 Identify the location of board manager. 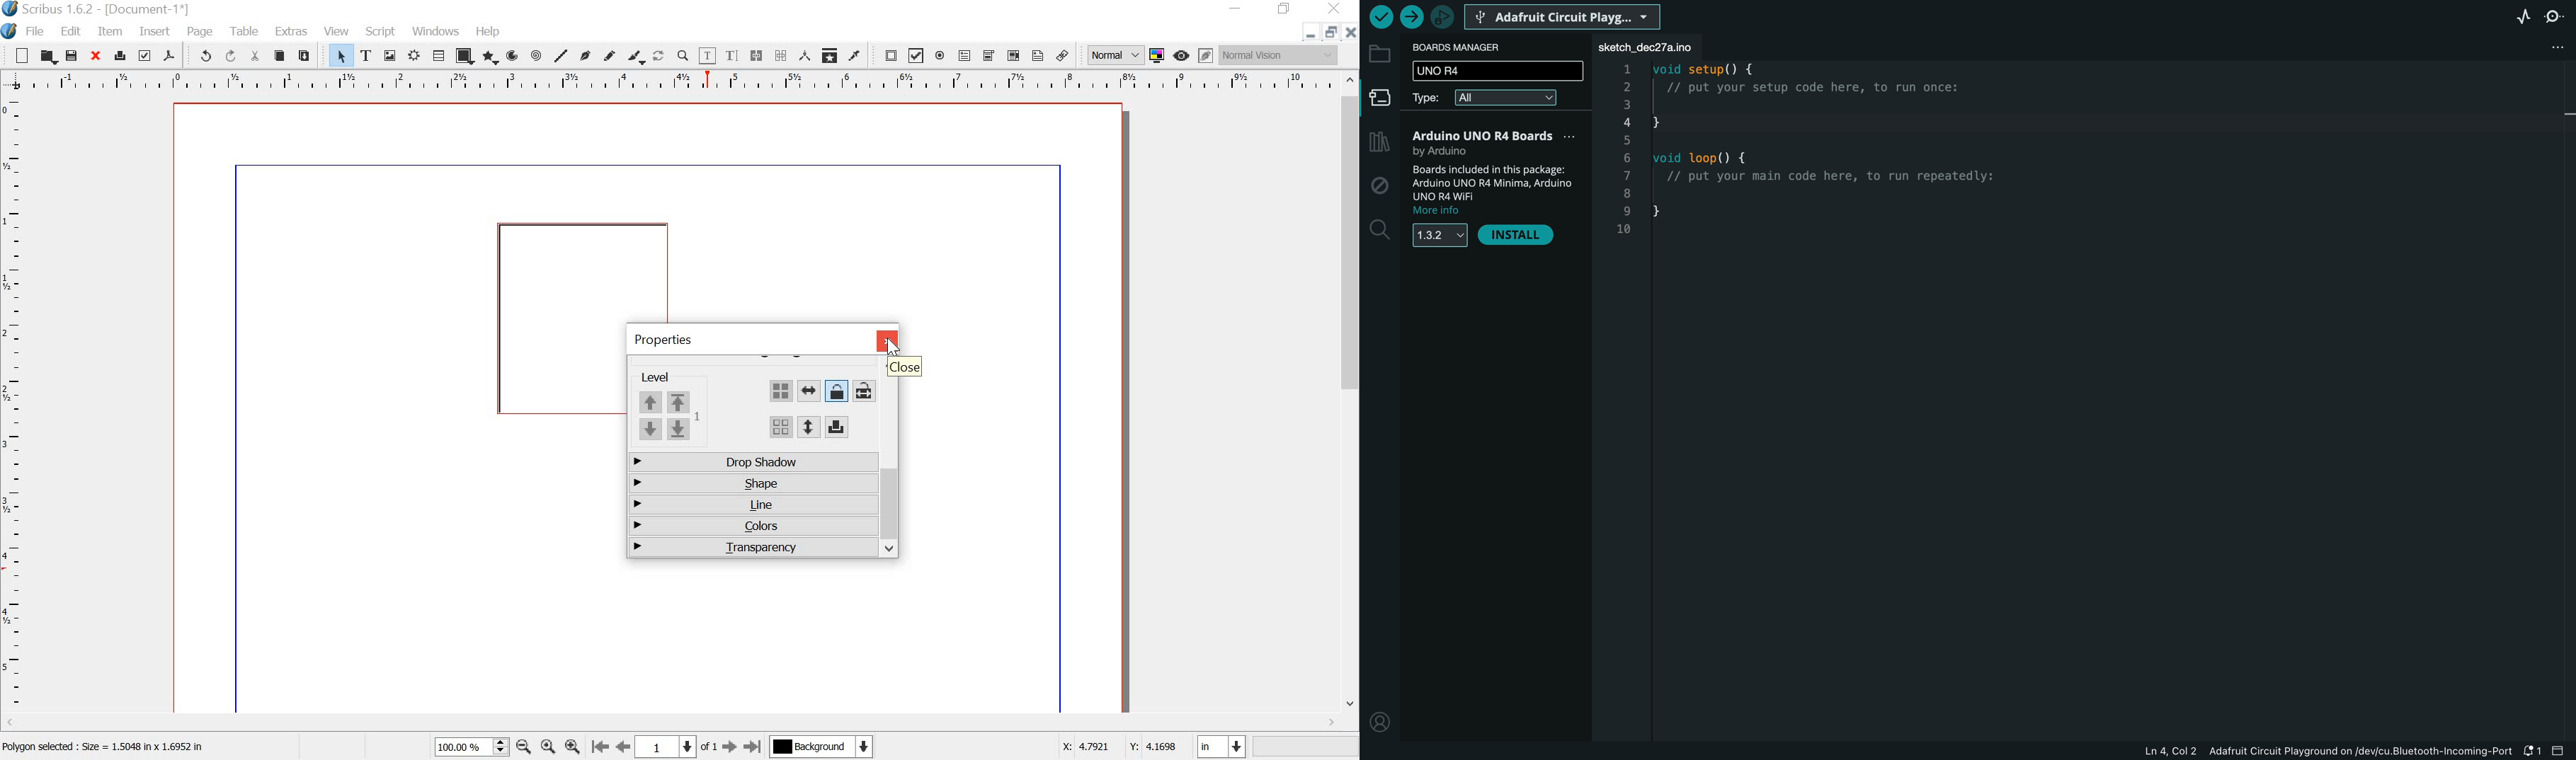
(1466, 48).